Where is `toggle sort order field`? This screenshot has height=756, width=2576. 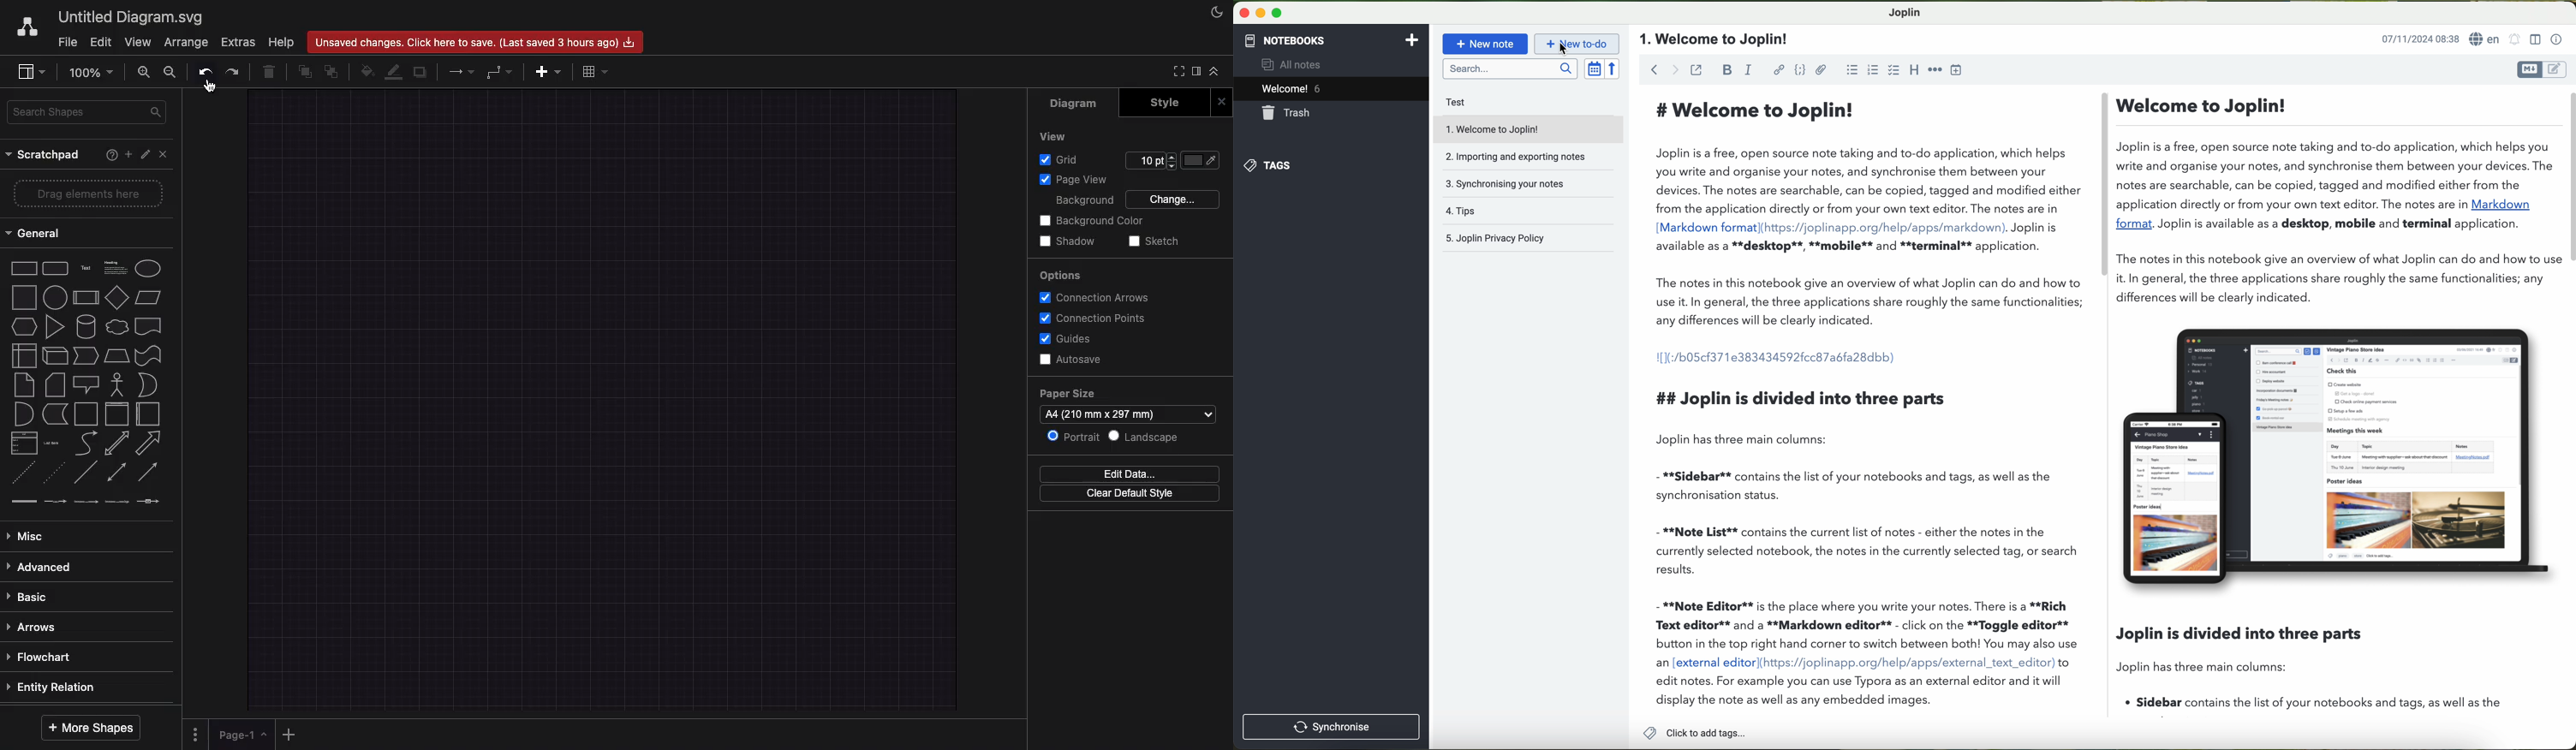 toggle sort order field is located at coordinates (1594, 68).